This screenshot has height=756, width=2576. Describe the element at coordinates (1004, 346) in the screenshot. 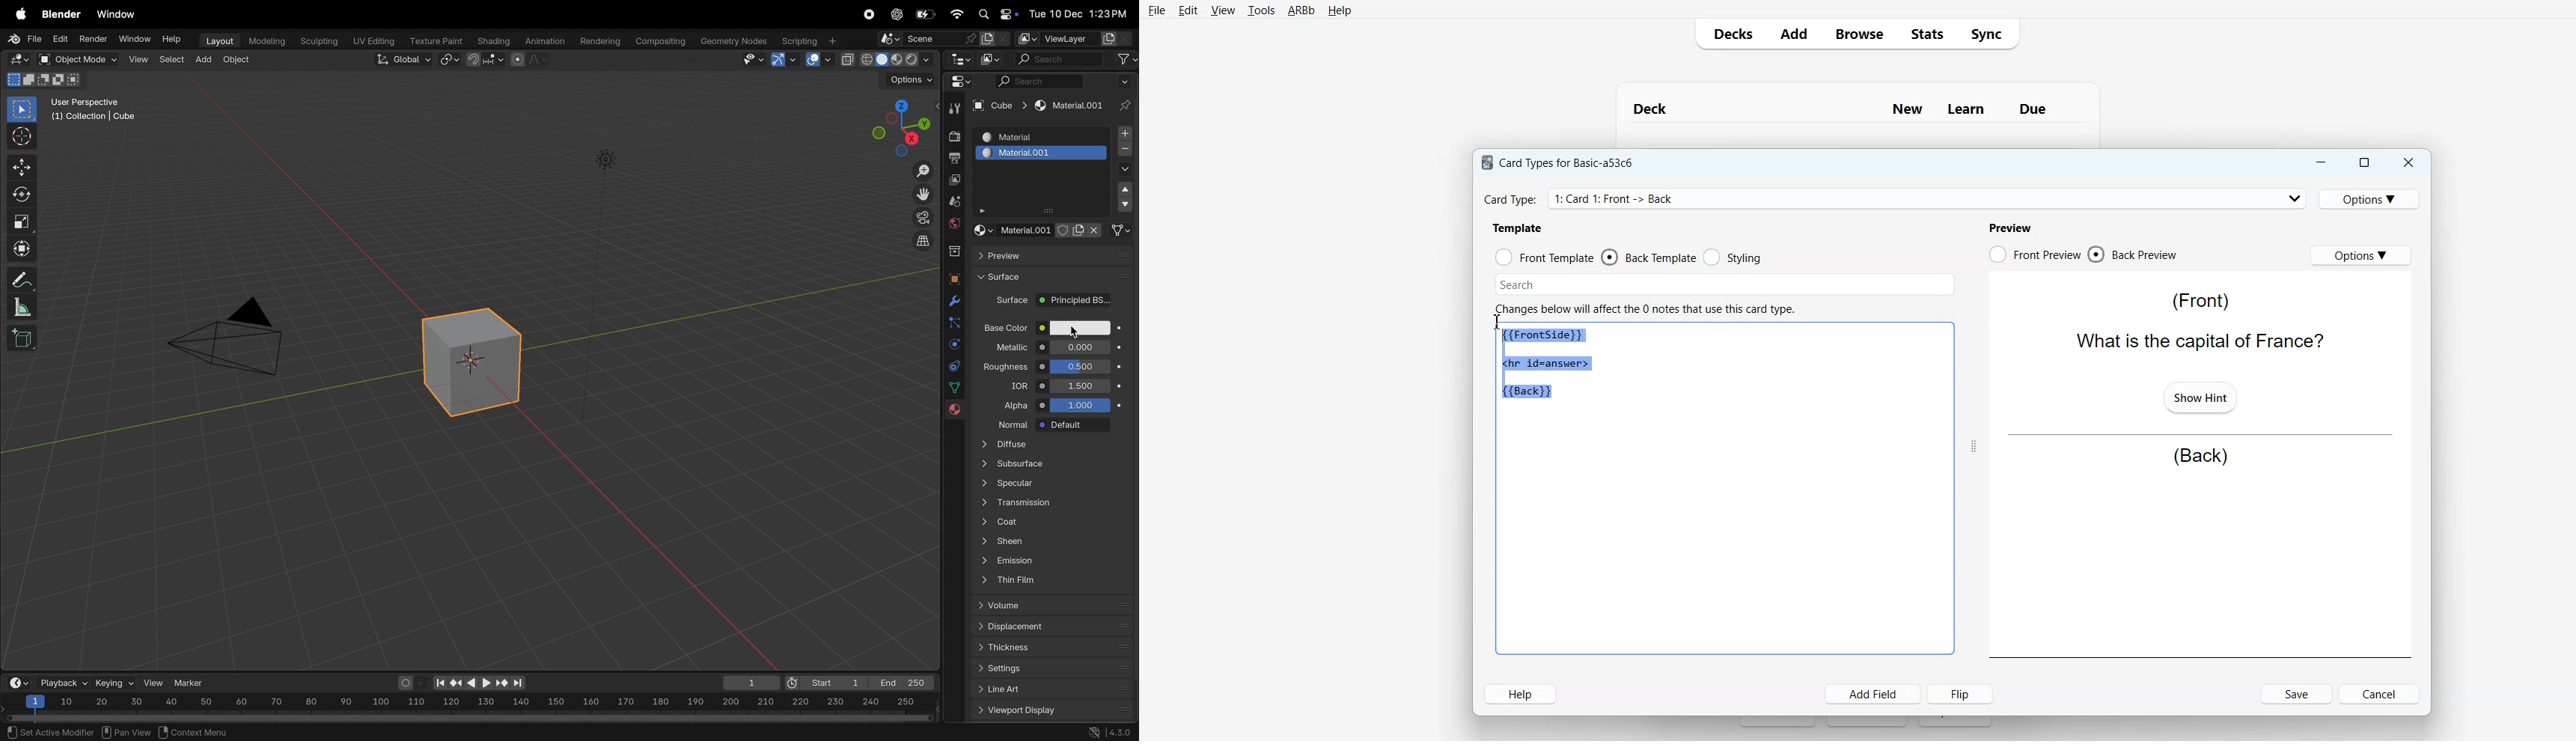

I see `metallic` at that location.